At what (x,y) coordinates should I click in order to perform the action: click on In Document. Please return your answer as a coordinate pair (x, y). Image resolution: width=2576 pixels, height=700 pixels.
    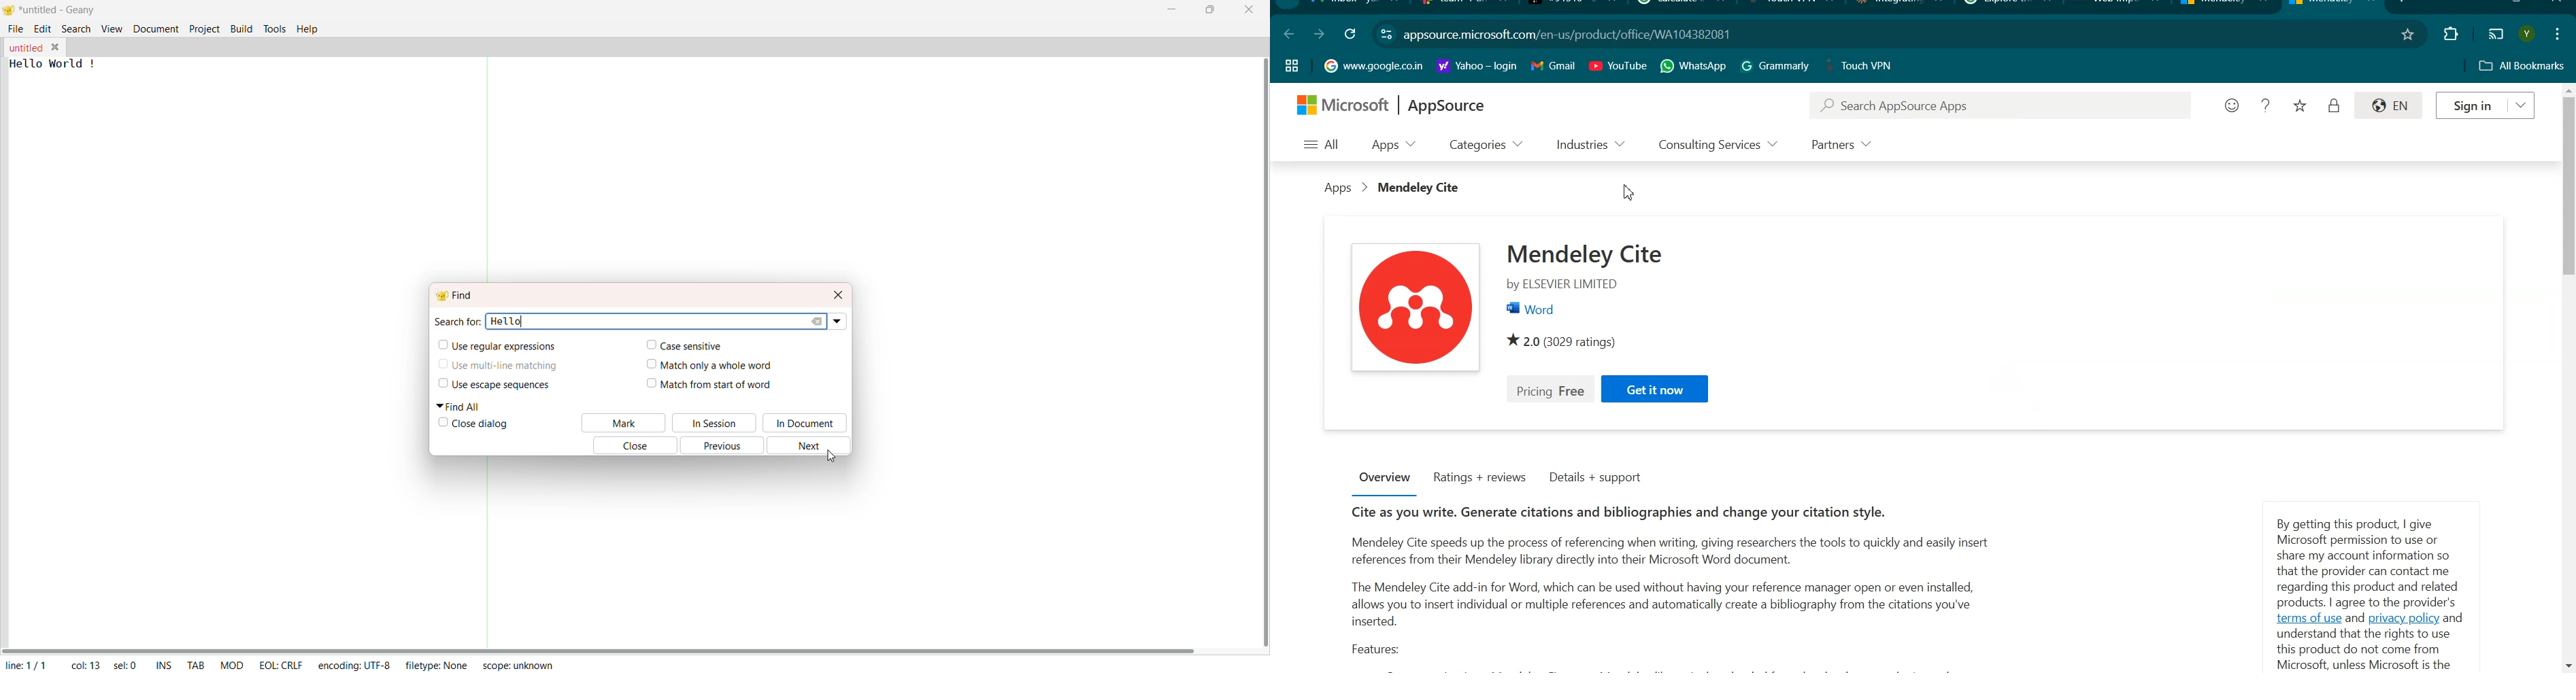
    Looking at the image, I should click on (808, 423).